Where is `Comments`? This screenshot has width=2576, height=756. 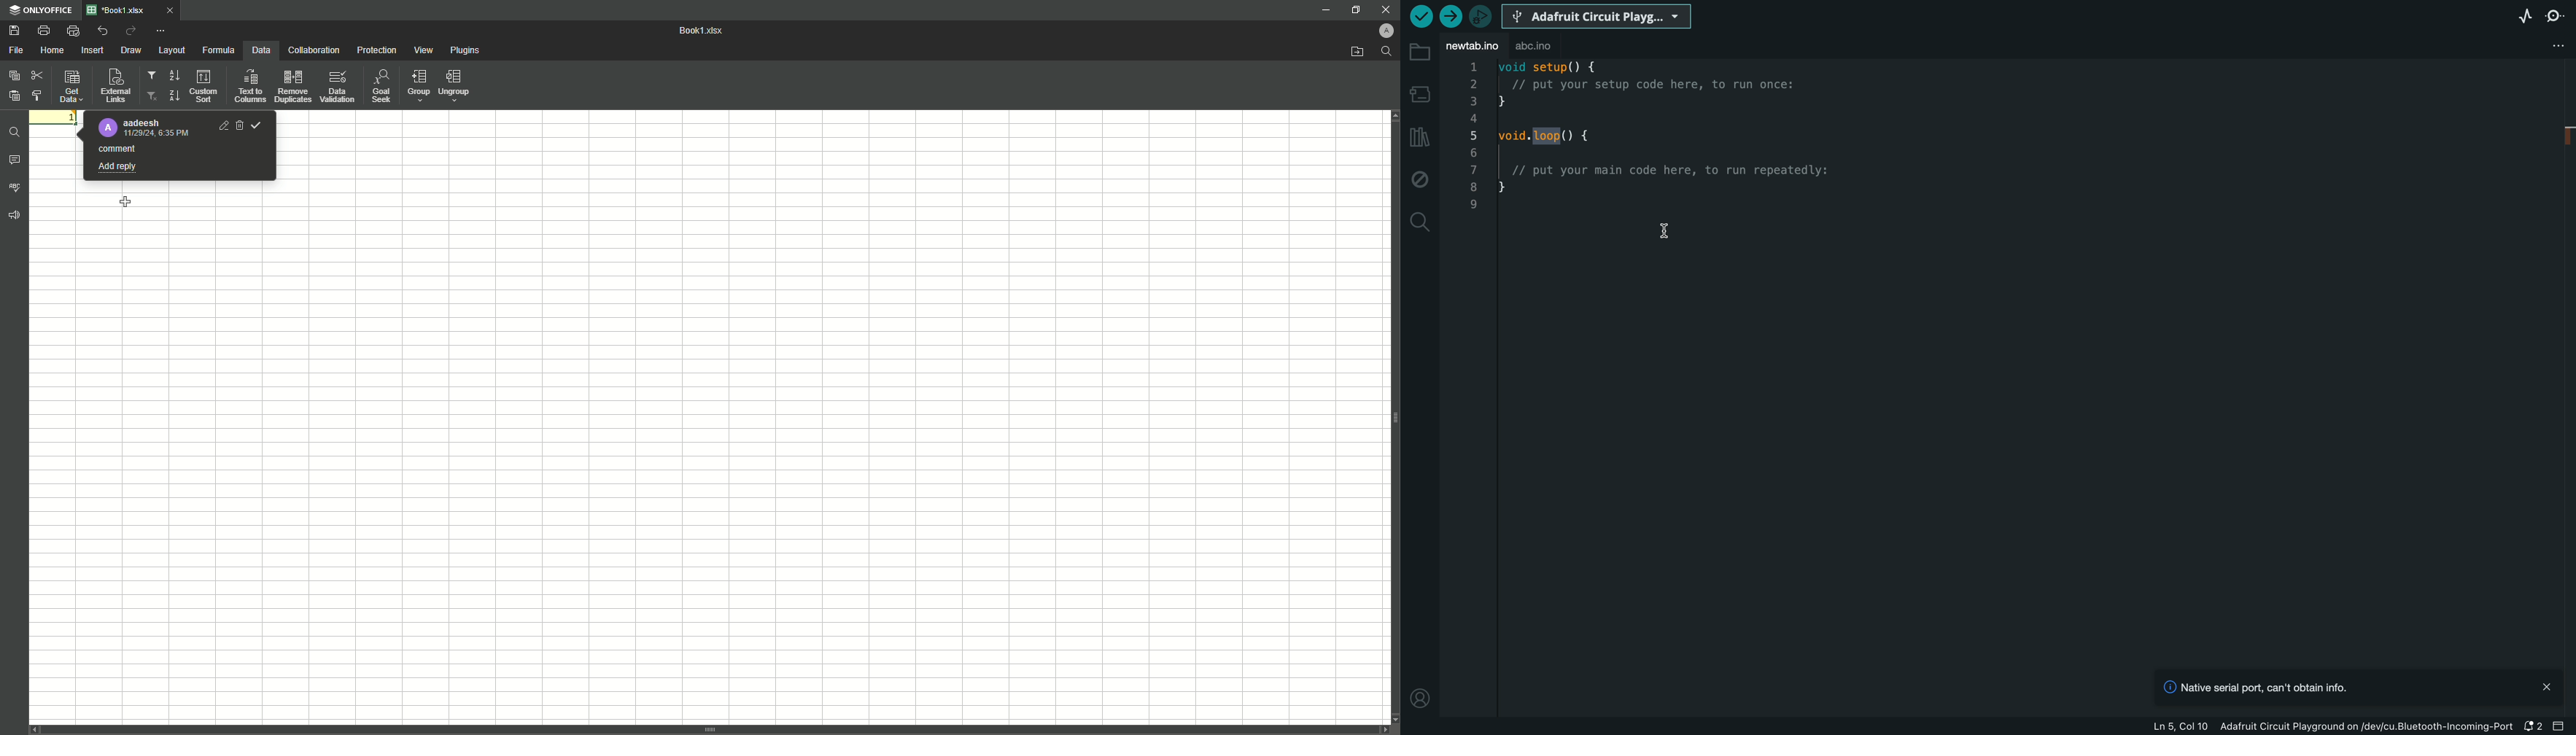
Comments is located at coordinates (15, 162).